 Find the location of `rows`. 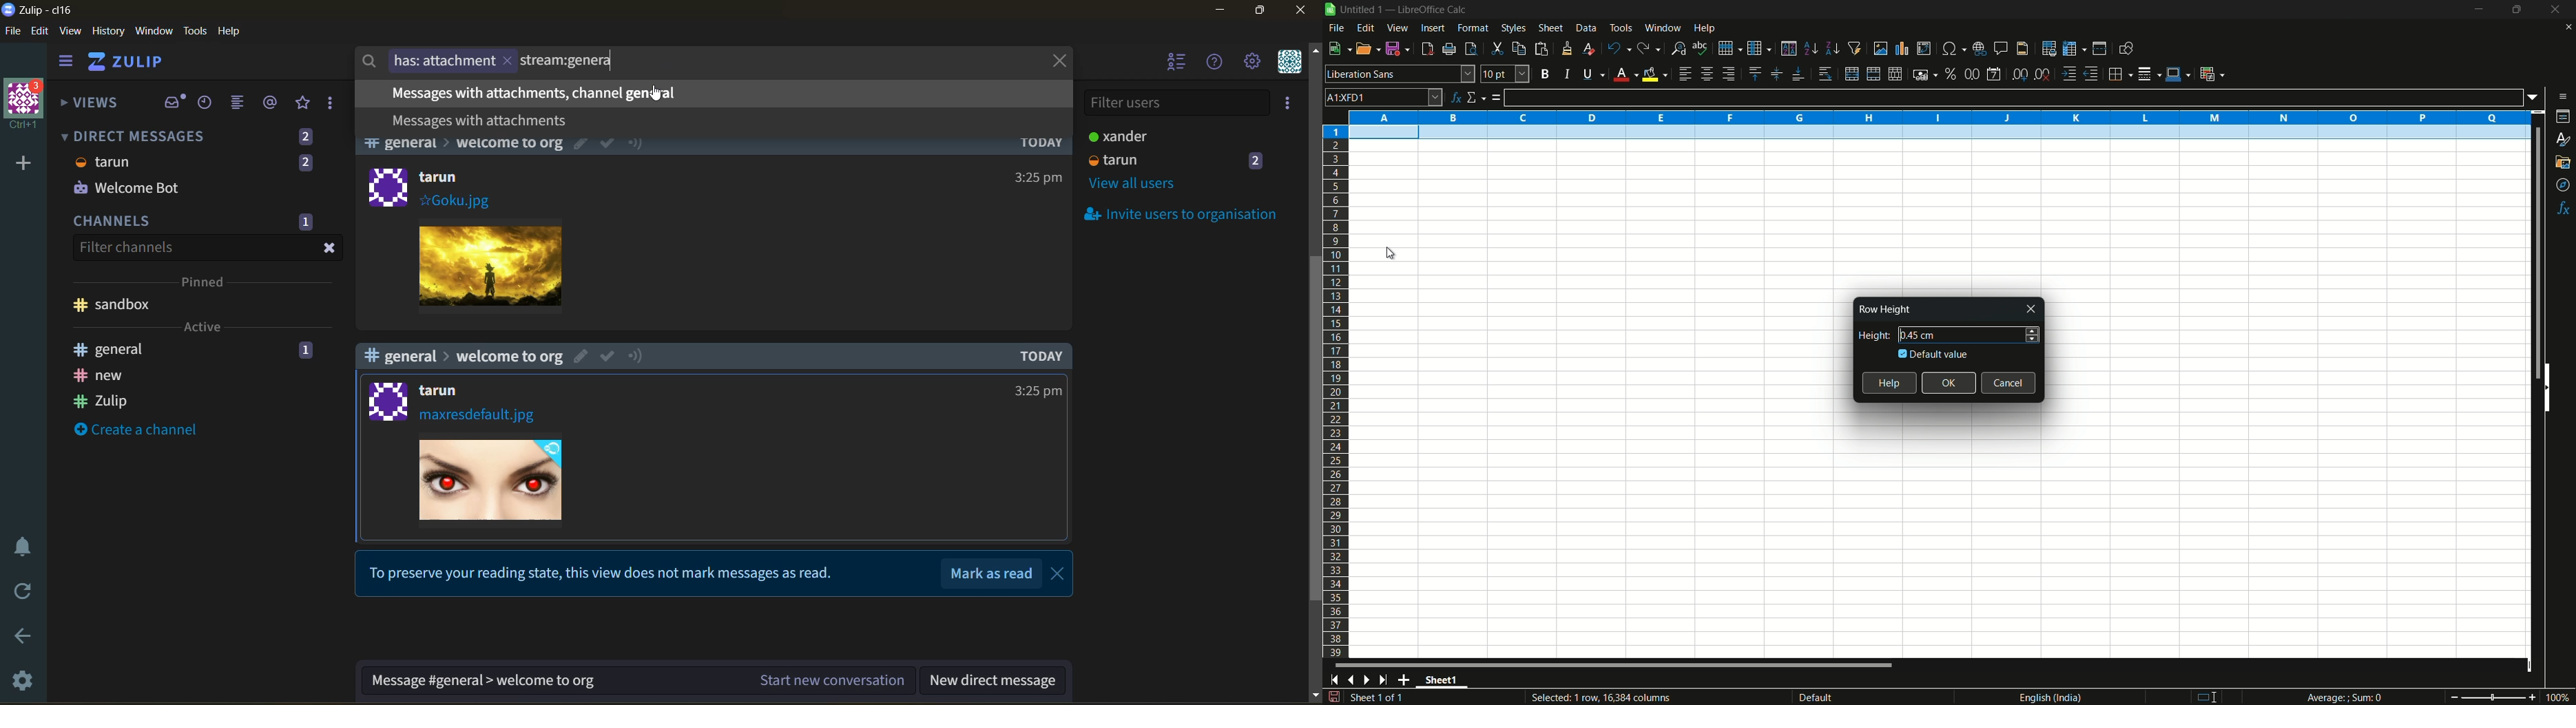

rows is located at coordinates (1336, 391).